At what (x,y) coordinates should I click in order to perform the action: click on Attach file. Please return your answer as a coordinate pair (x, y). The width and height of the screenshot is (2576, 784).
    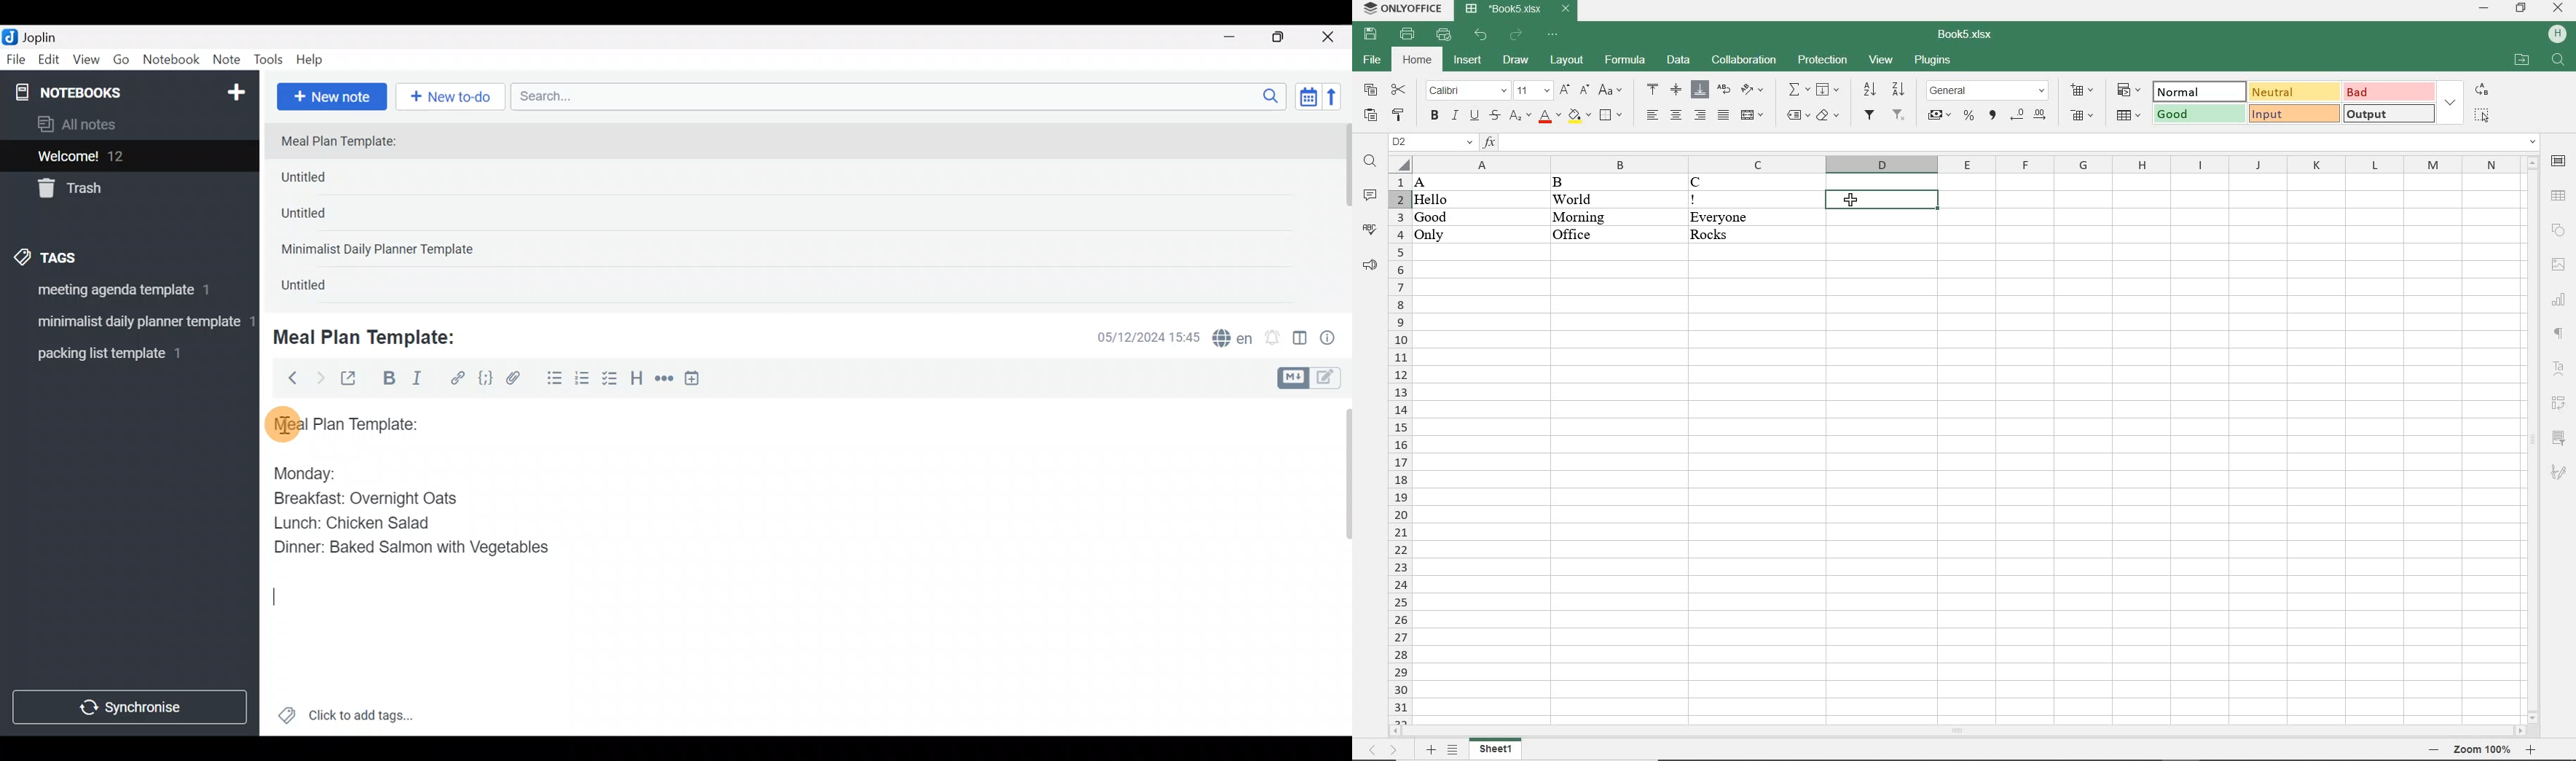
    Looking at the image, I should click on (518, 380).